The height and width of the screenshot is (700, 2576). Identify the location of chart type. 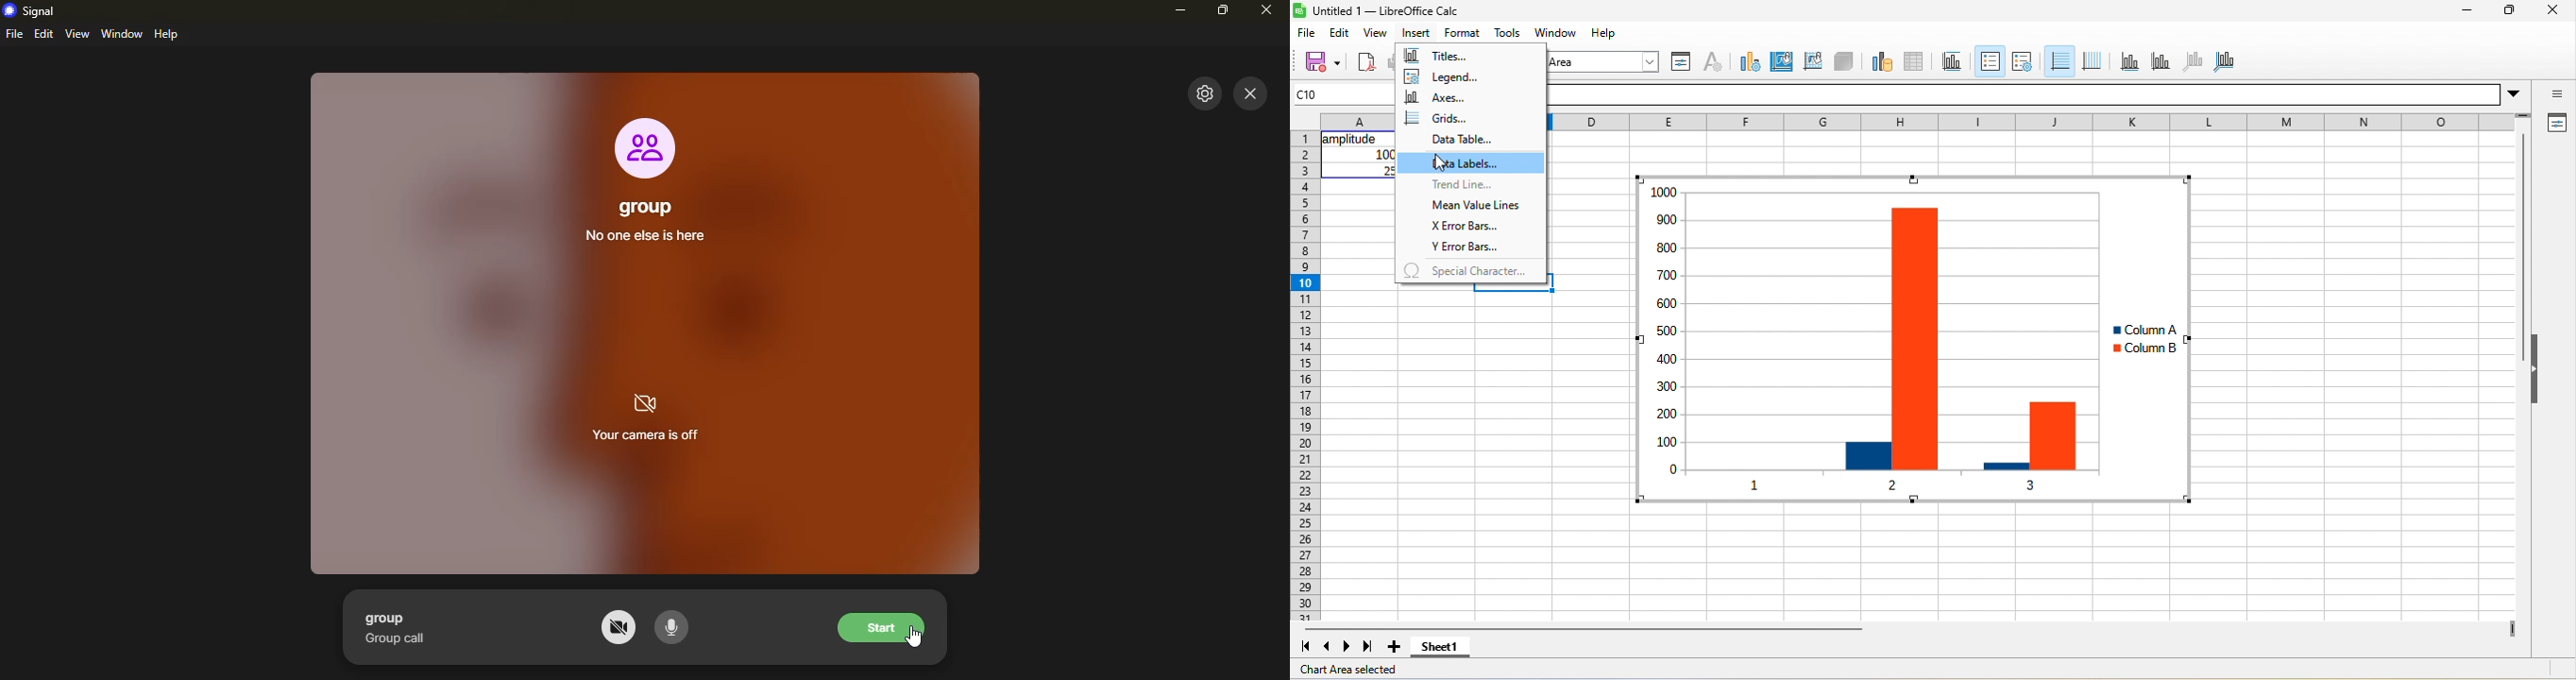
(1747, 60).